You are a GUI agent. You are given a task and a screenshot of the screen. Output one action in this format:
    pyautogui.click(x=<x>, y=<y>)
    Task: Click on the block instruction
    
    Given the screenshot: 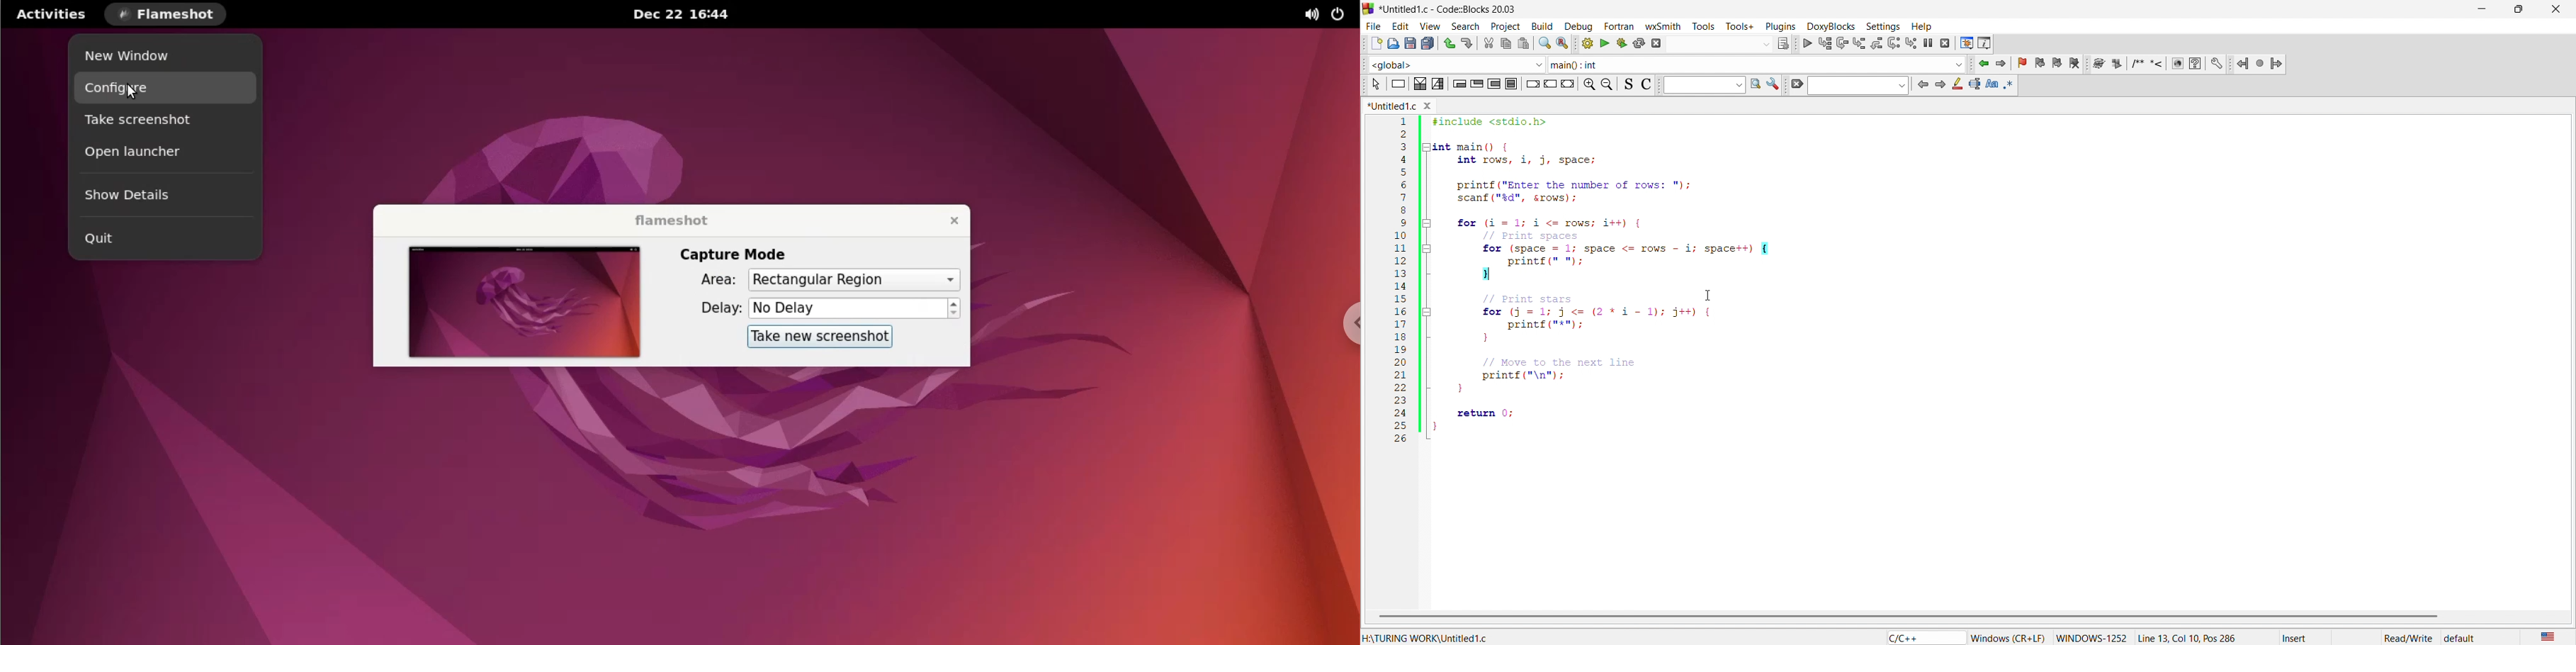 What is the action you would take?
    pyautogui.click(x=1510, y=84)
    